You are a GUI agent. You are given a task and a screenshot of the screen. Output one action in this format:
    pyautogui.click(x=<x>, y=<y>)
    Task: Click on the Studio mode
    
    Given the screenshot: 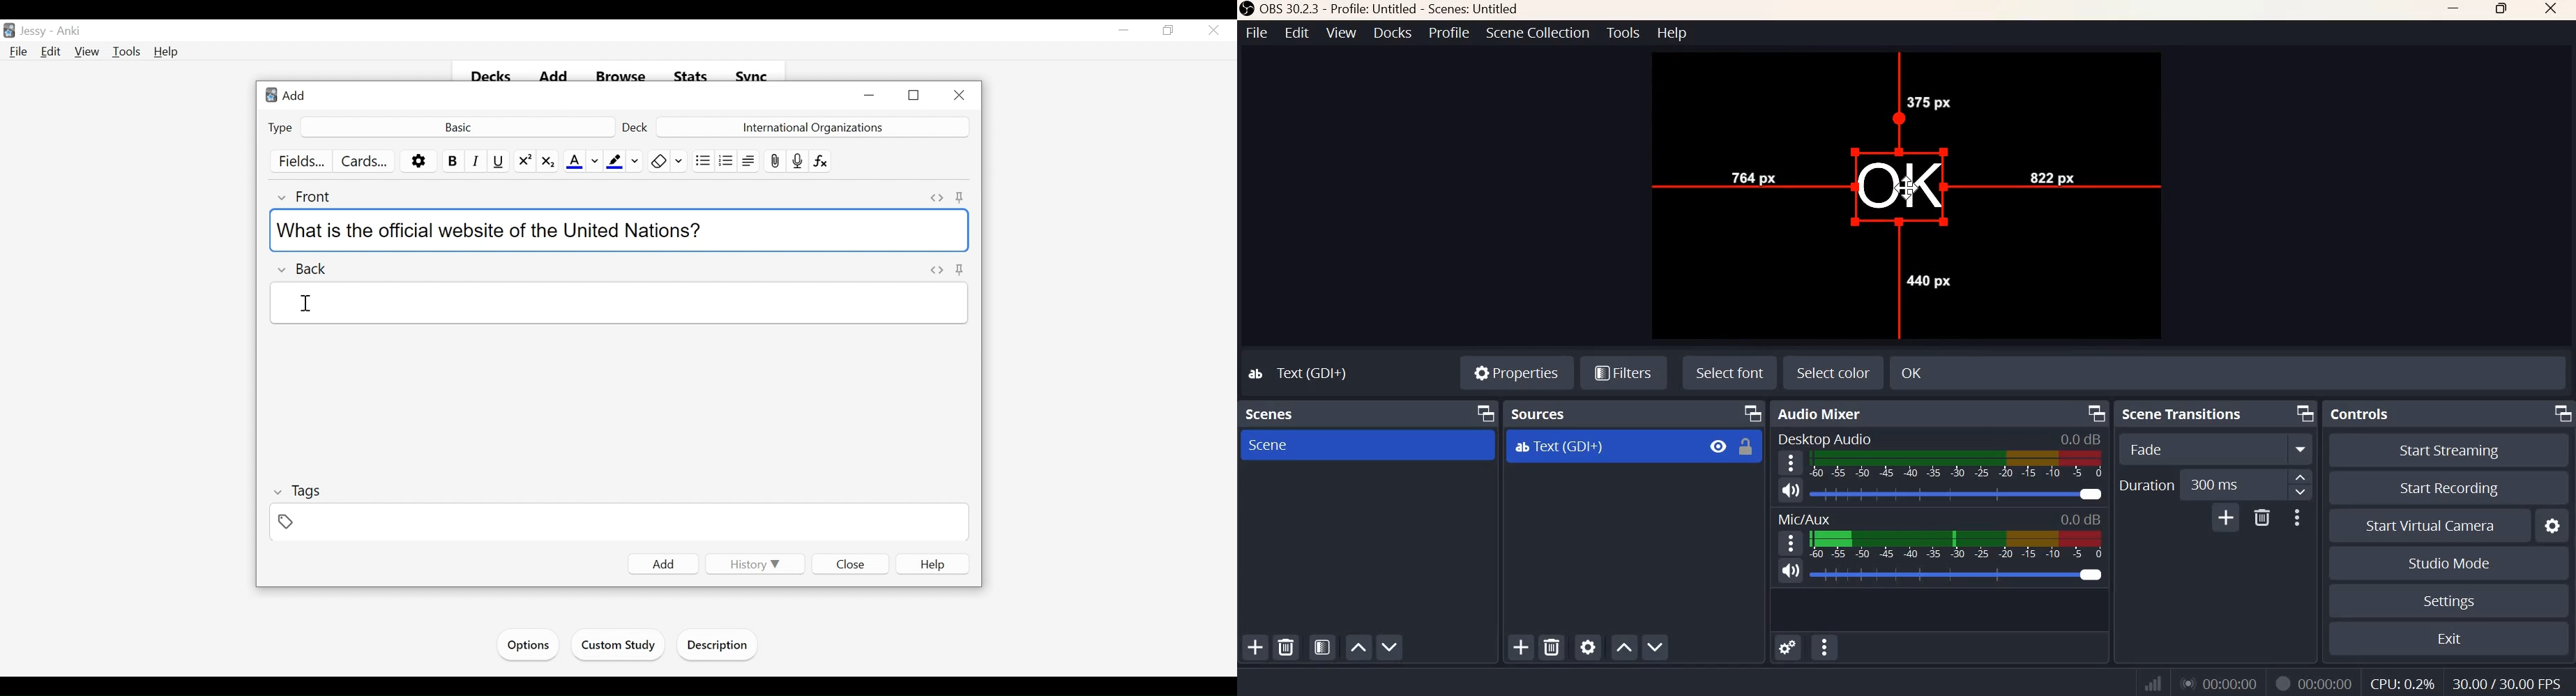 What is the action you would take?
    pyautogui.click(x=2449, y=563)
    